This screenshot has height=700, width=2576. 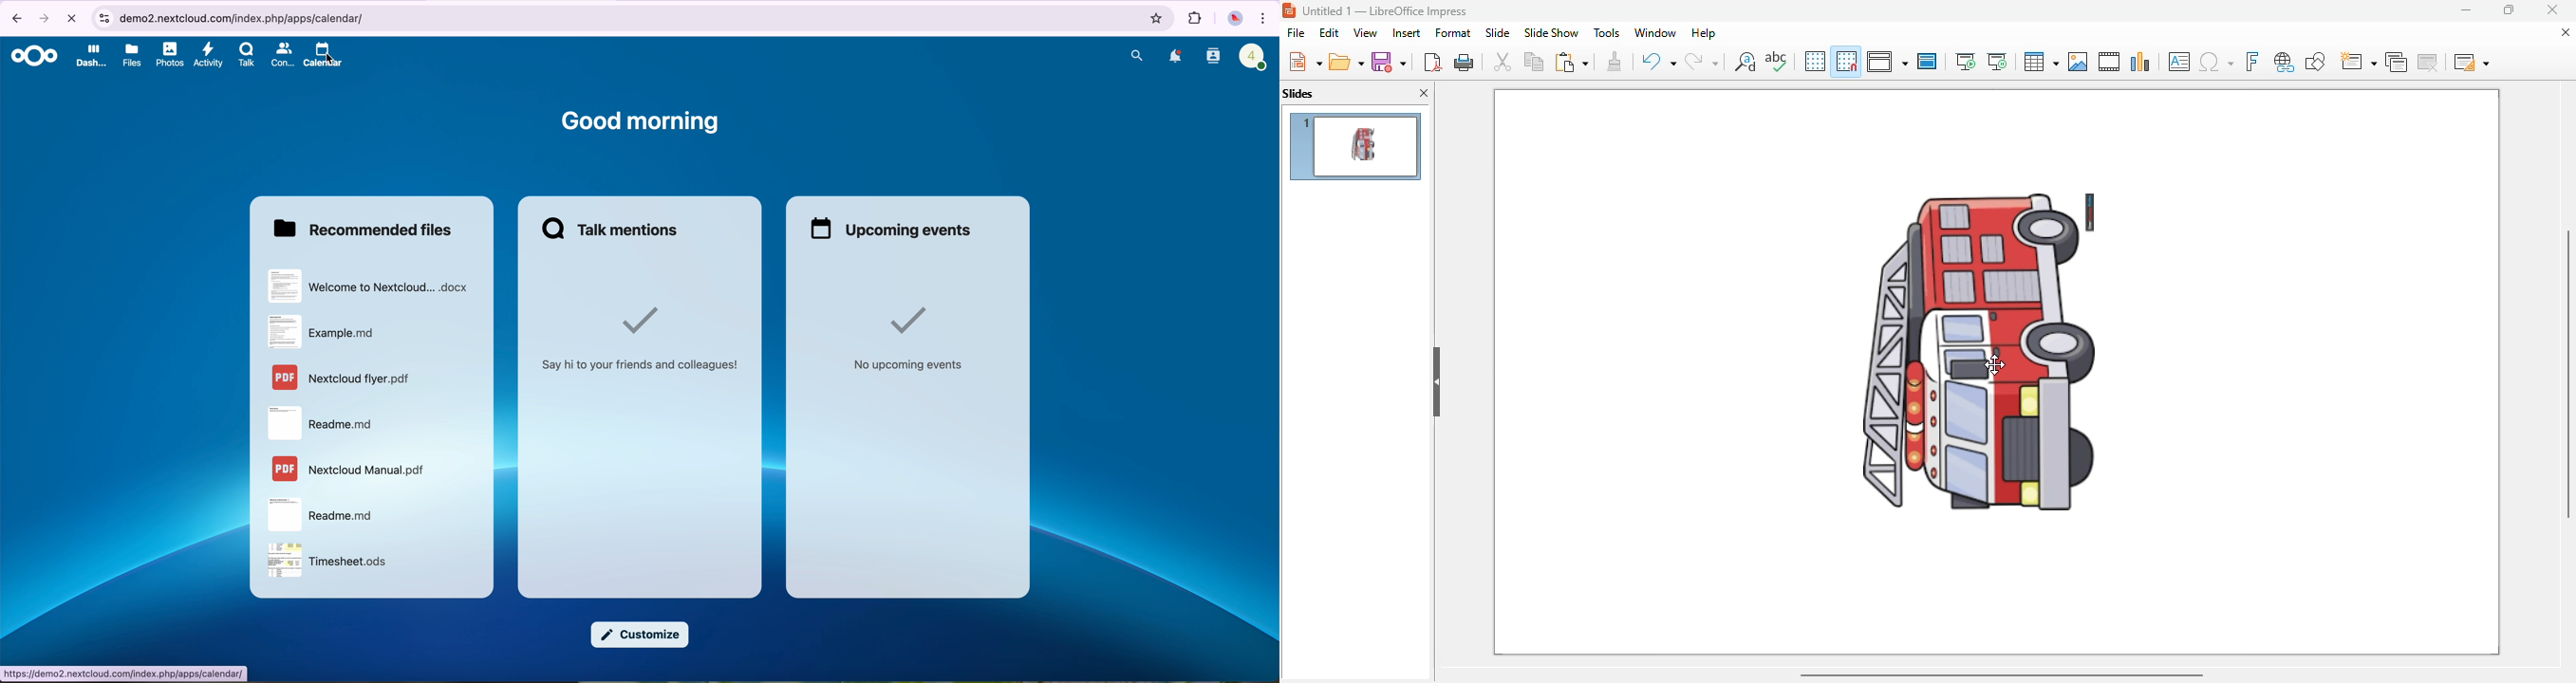 What do you see at coordinates (1745, 61) in the screenshot?
I see `find and replace` at bounding box center [1745, 61].